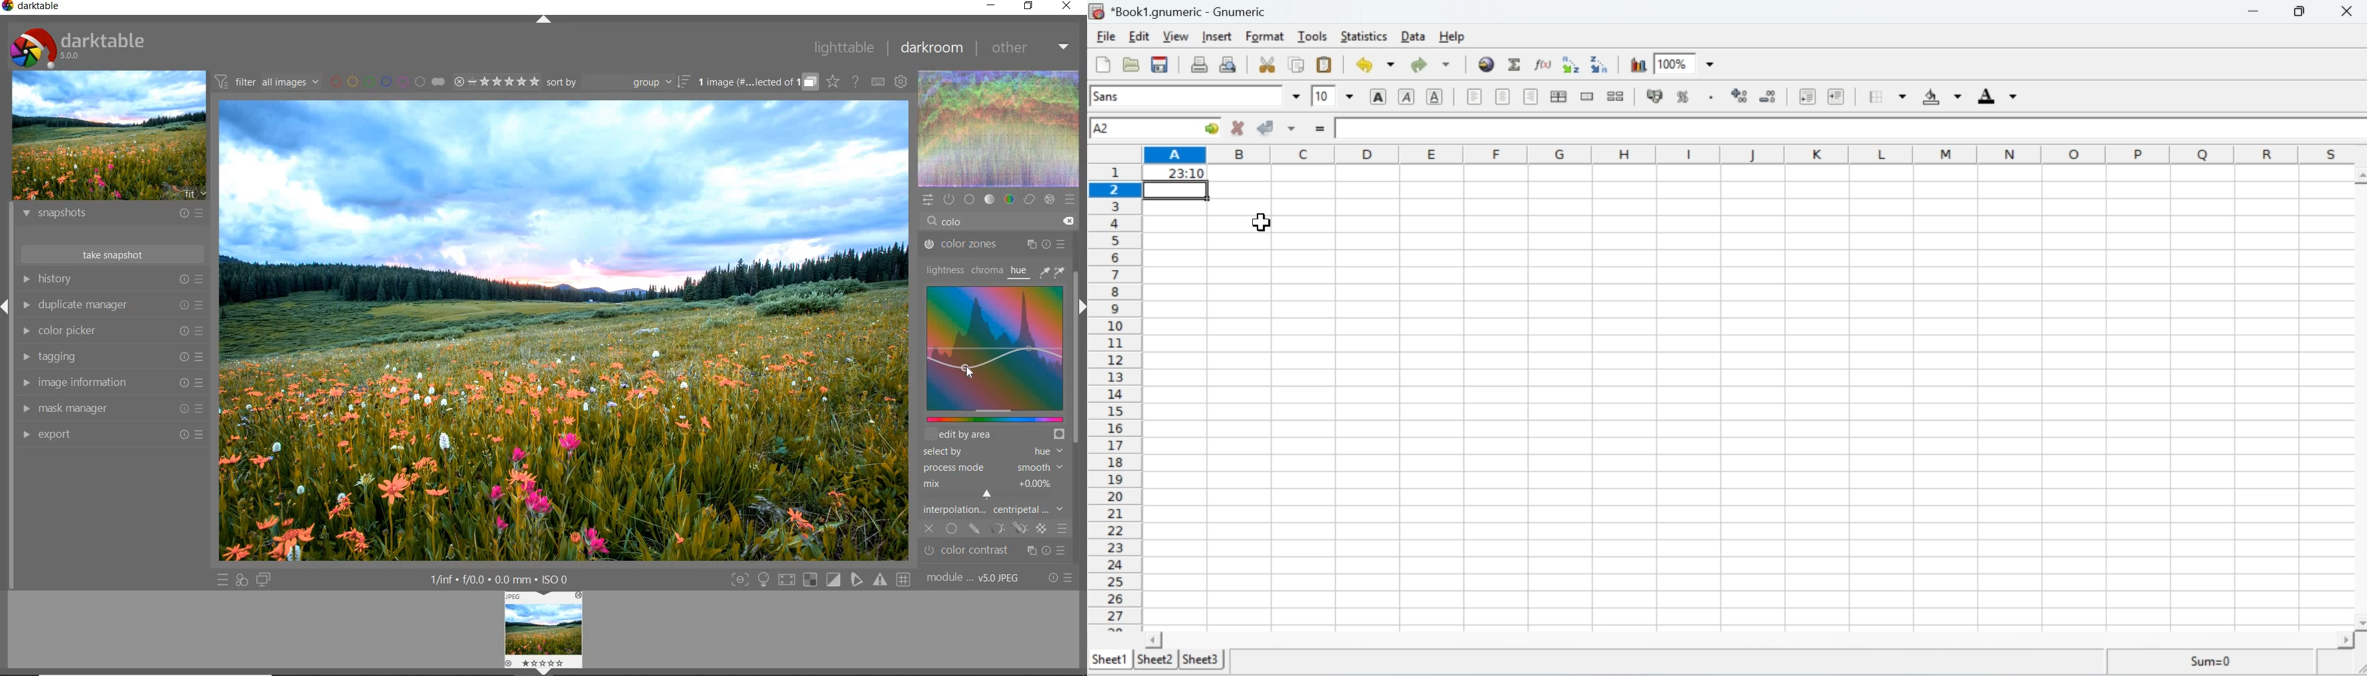 The height and width of the screenshot is (700, 2380). What do you see at coordinates (1617, 97) in the screenshot?
I see `Split merged cells` at bounding box center [1617, 97].